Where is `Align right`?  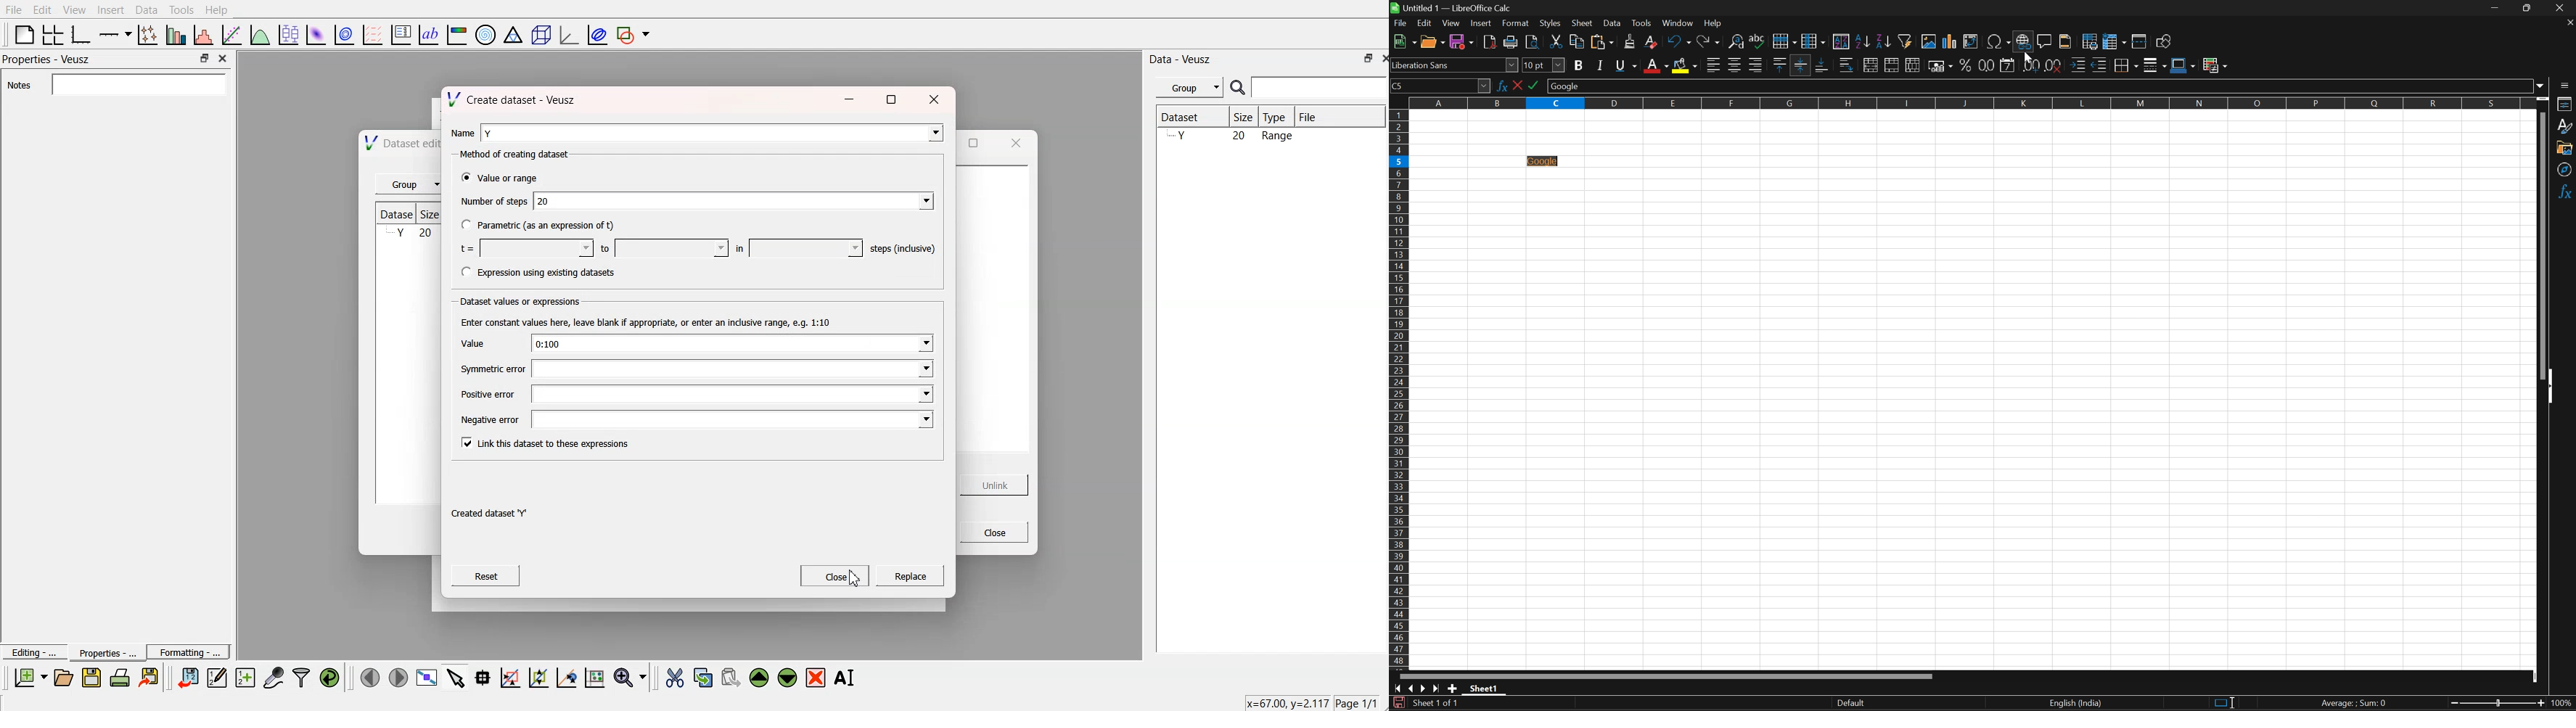 Align right is located at coordinates (1756, 65).